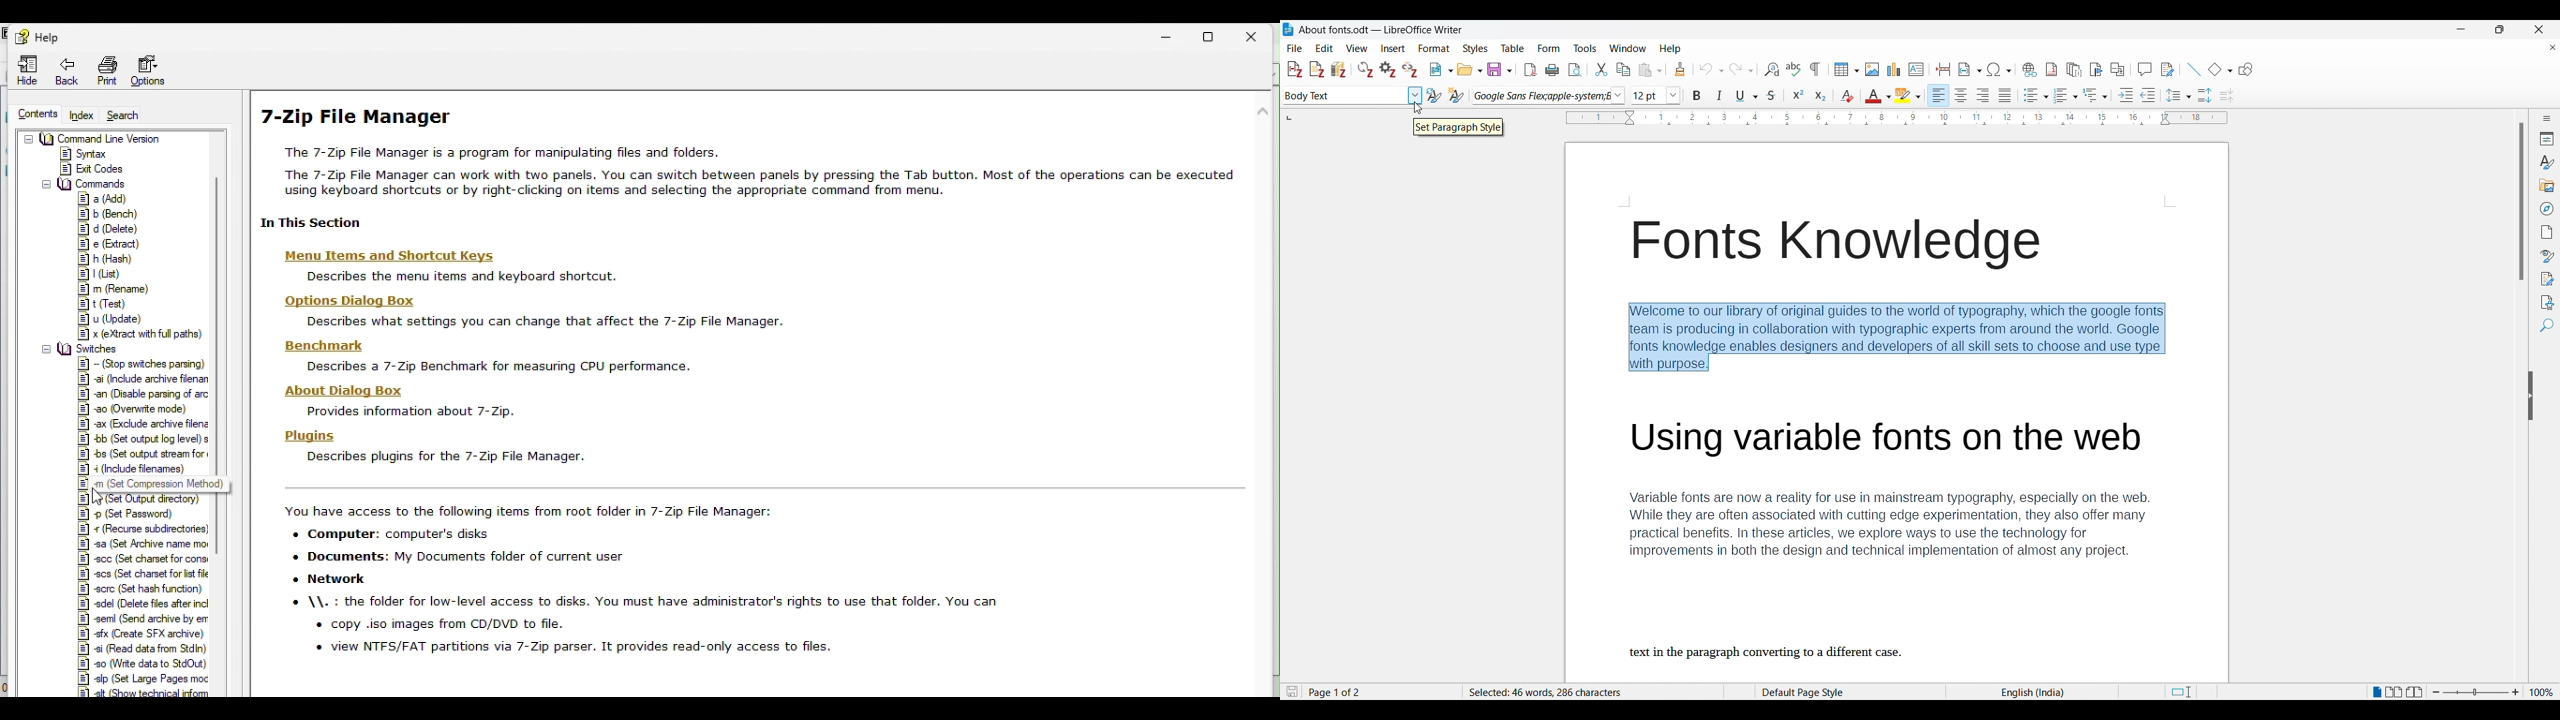 This screenshot has height=728, width=2576. I want to click on Unlink citations, so click(1410, 69).